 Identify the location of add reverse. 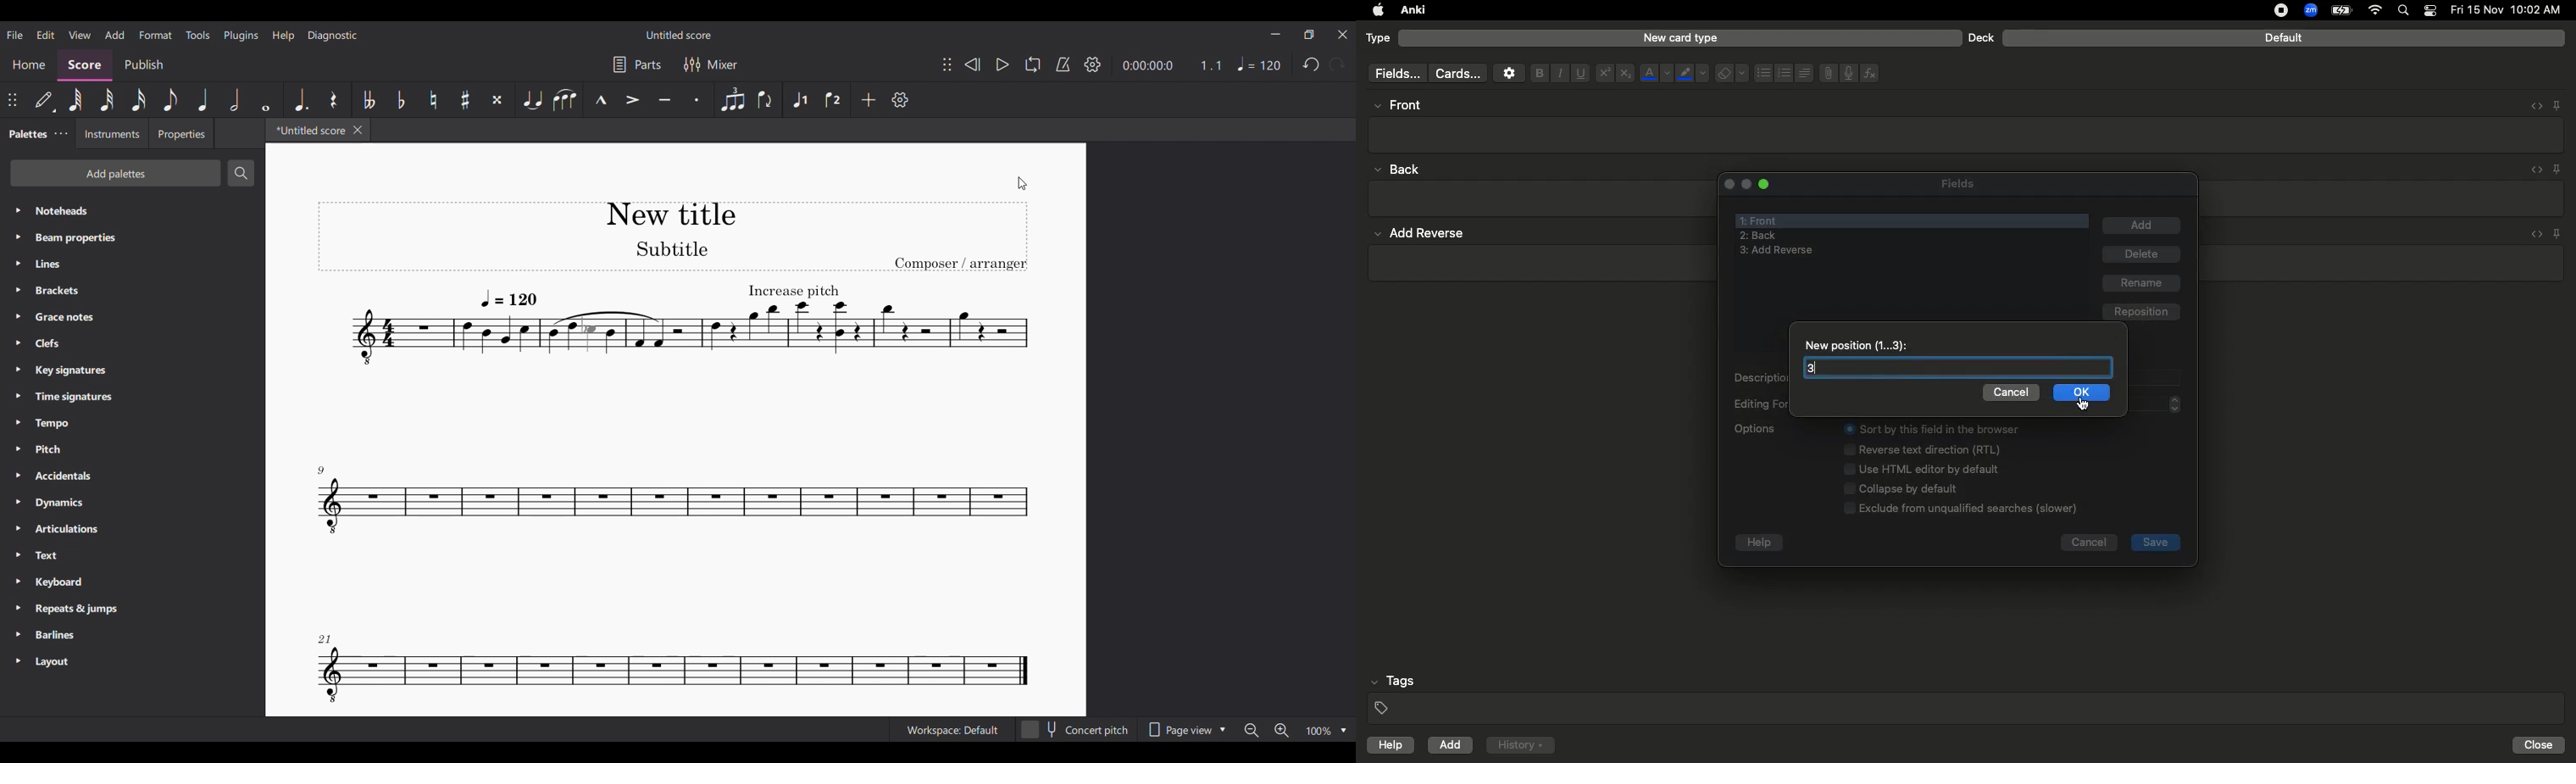
(1777, 250).